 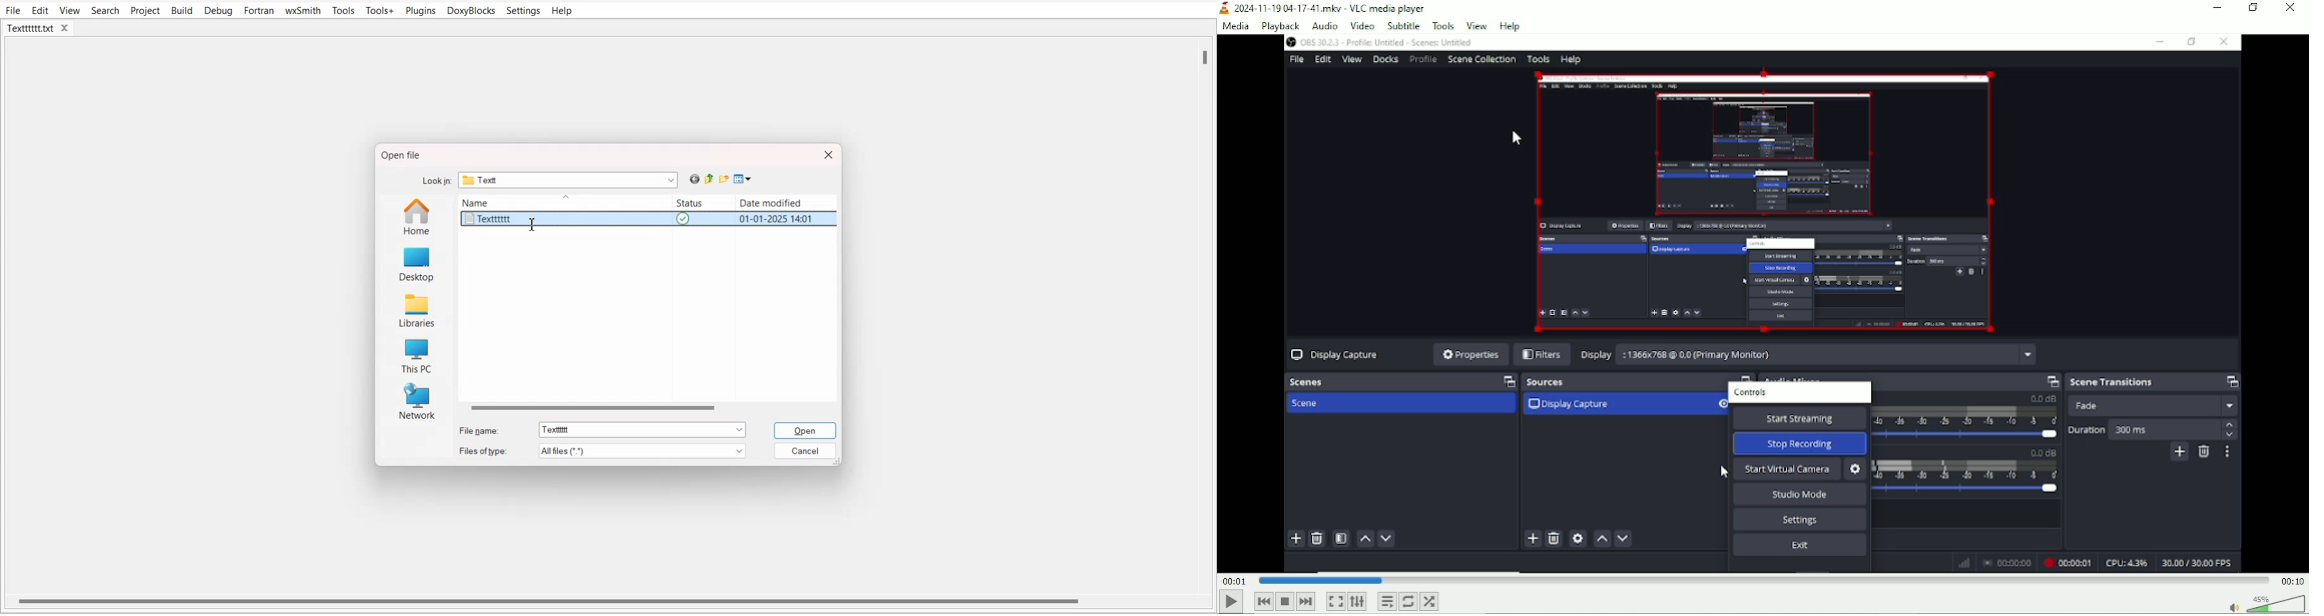 What do you see at coordinates (550, 180) in the screenshot?
I see `Lock in` at bounding box center [550, 180].